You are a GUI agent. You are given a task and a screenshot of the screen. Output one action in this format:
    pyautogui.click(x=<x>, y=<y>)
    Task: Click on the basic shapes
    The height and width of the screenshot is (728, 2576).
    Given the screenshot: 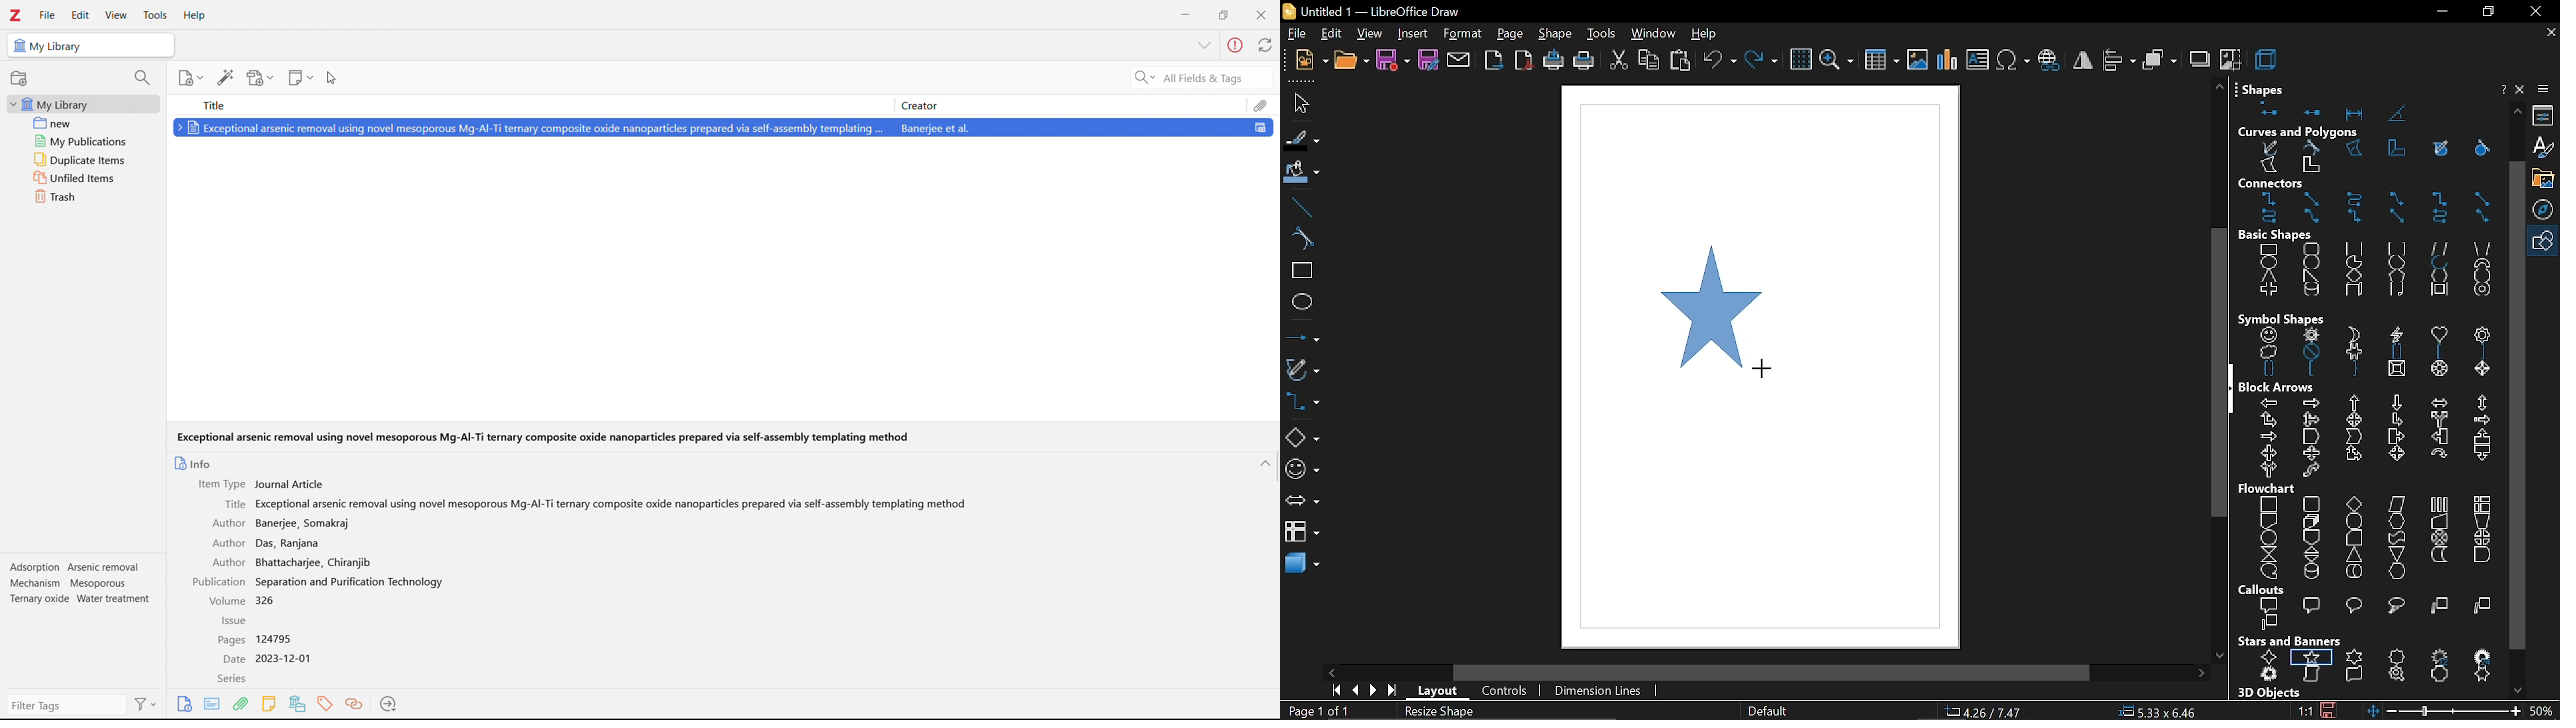 What is the action you would take?
    pyautogui.click(x=2283, y=236)
    